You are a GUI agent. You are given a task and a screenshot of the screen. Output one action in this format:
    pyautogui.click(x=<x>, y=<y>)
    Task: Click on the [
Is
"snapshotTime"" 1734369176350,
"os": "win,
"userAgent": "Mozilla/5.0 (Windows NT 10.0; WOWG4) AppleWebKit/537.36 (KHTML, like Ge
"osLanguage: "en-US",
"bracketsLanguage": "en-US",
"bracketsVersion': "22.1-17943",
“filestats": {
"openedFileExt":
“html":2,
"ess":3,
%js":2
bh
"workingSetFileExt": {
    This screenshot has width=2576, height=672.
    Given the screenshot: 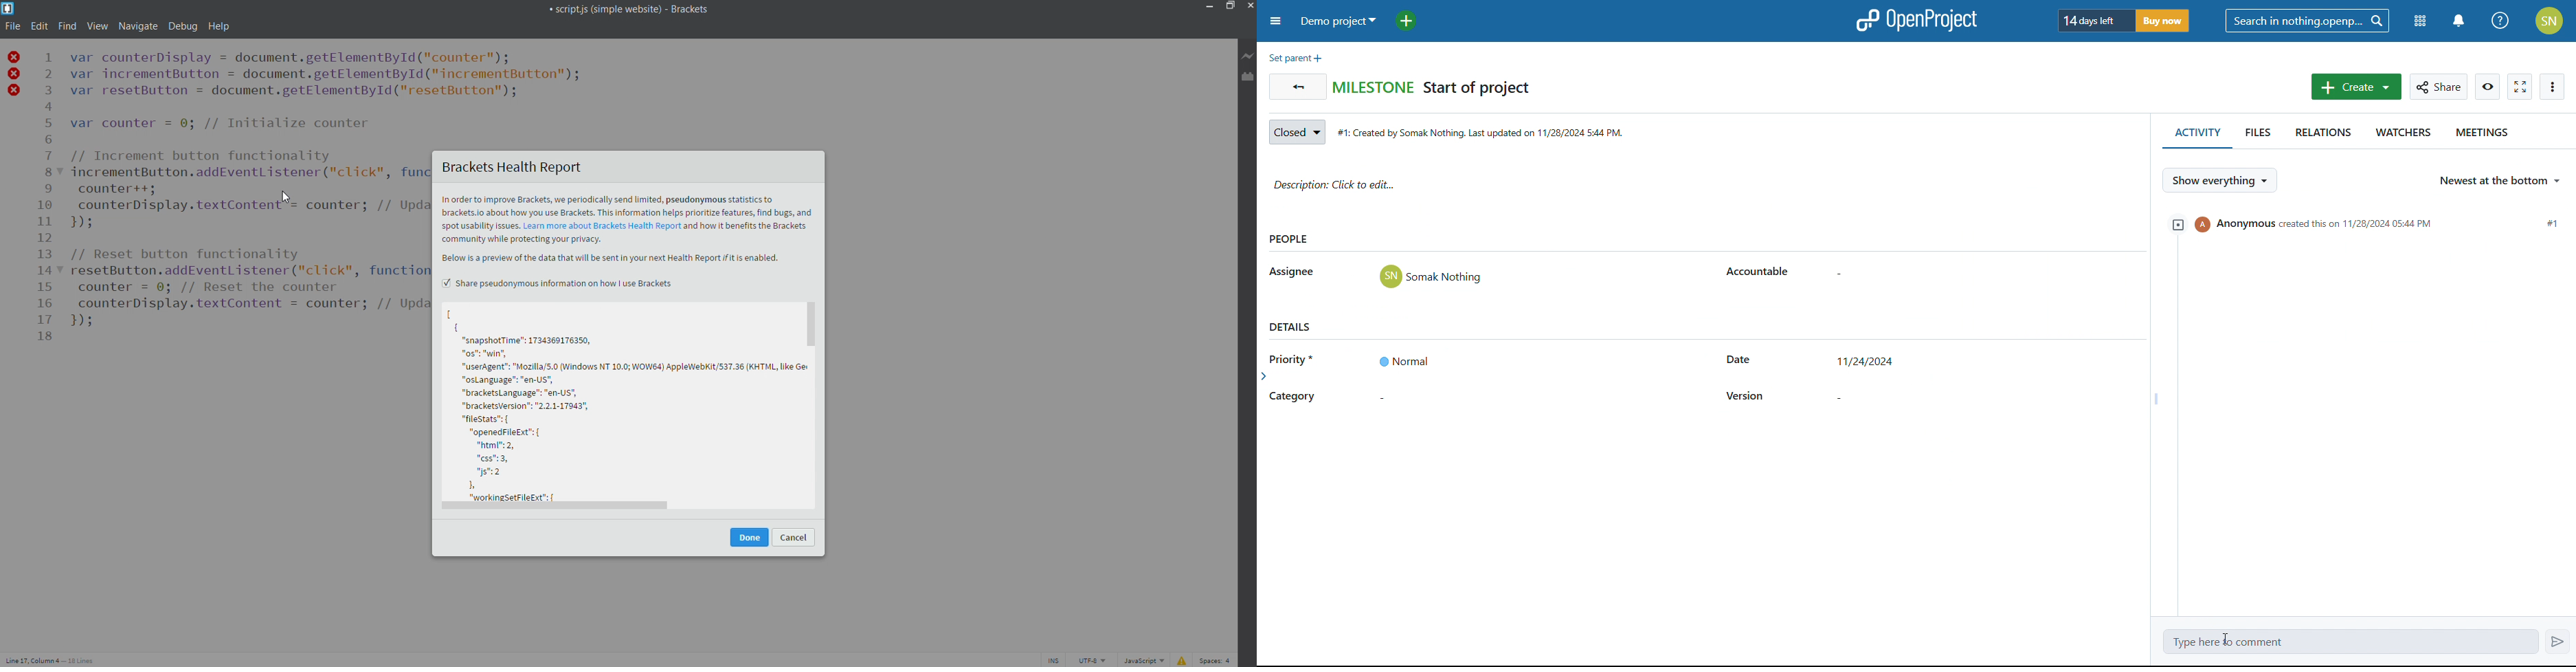 What is the action you would take?
    pyautogui.click(x=623, y=403)
    